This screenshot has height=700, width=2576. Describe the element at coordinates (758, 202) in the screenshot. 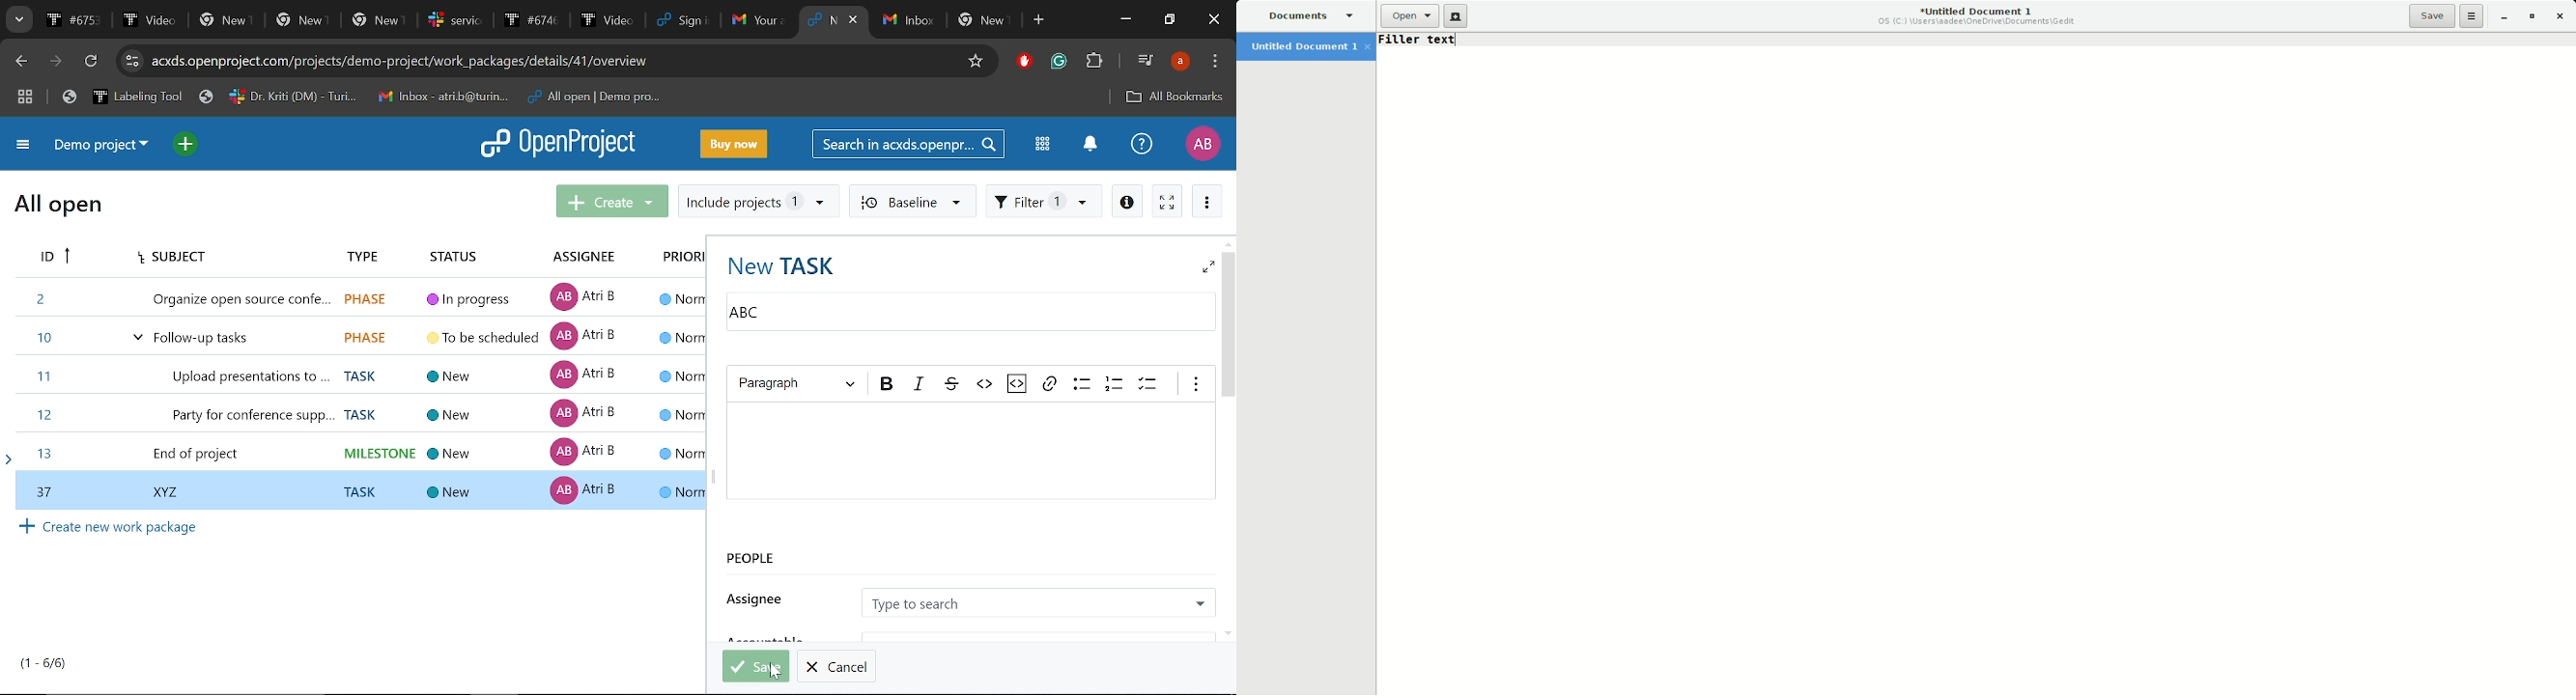

I see `Include project` at that location.